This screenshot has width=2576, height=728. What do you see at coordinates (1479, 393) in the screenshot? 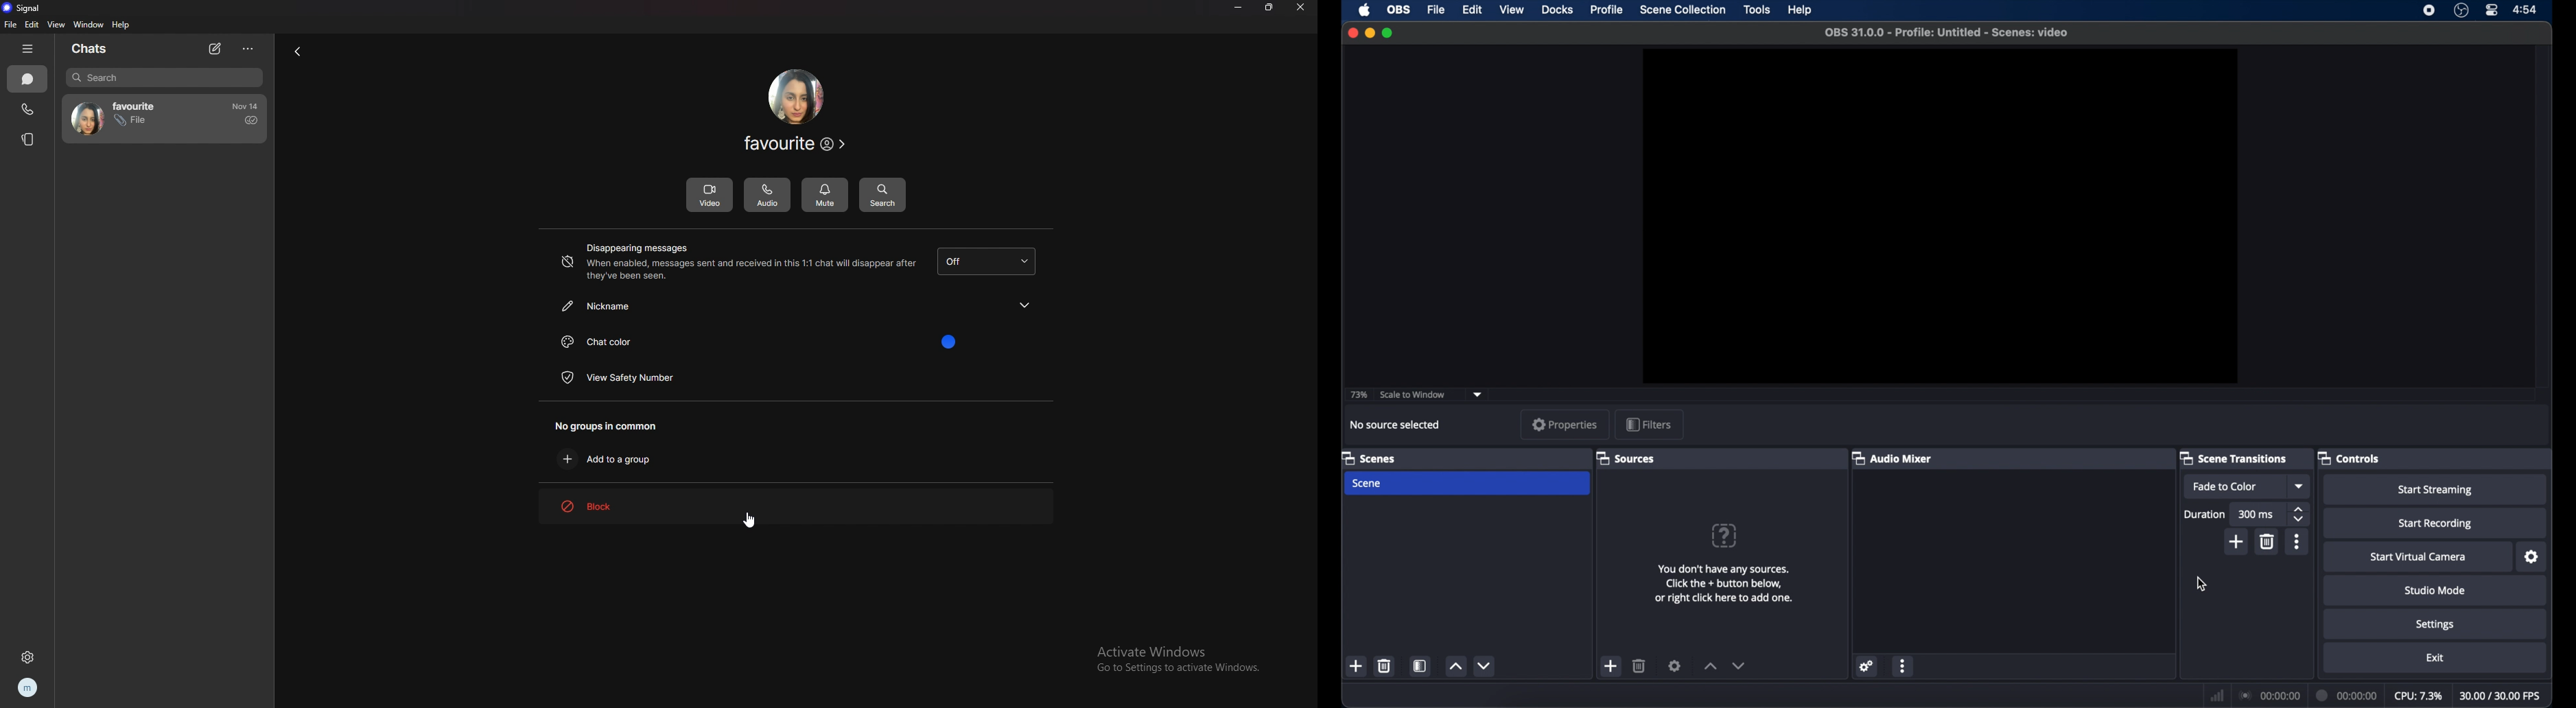
I see `dropdown` at bounding box center [1479, 393].